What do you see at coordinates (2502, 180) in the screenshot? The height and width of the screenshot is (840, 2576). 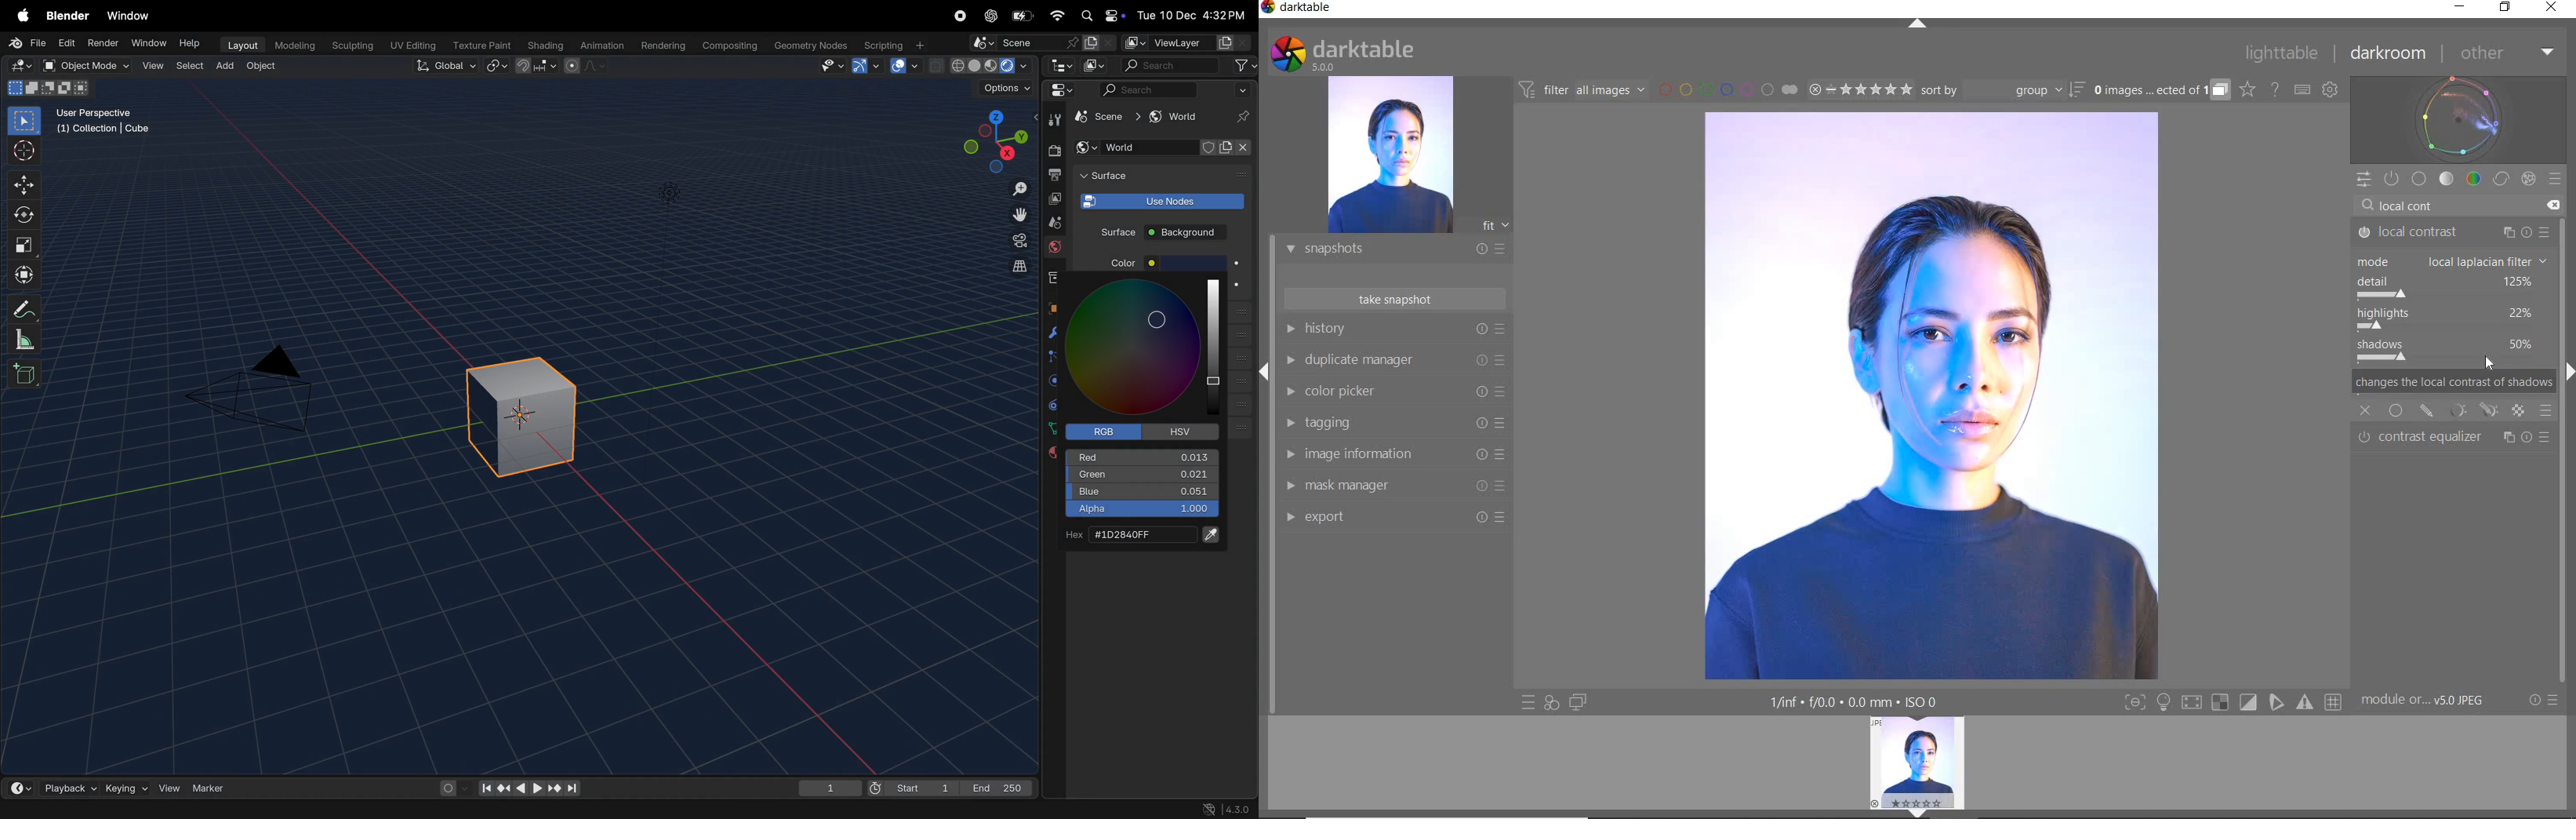 I see `CORRECT` at bounding box center [2502, 180].